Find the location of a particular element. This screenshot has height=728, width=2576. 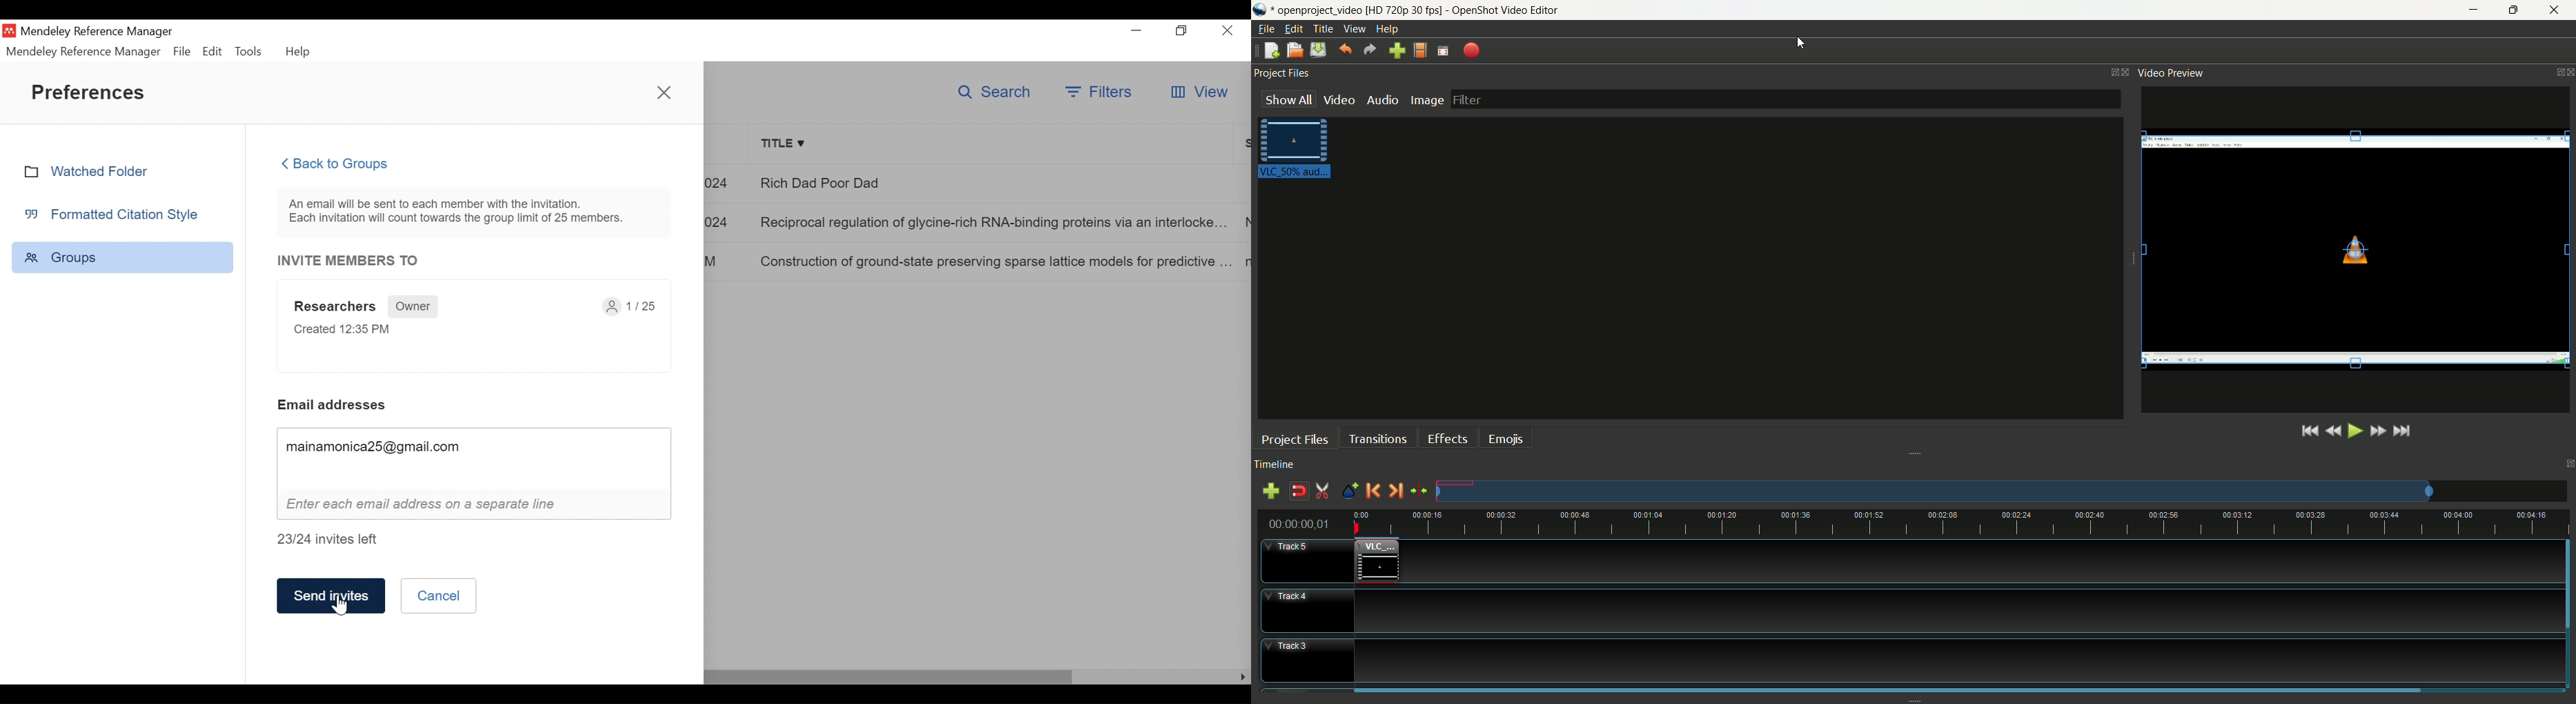

minimize is located at coordinates (1137, 29).